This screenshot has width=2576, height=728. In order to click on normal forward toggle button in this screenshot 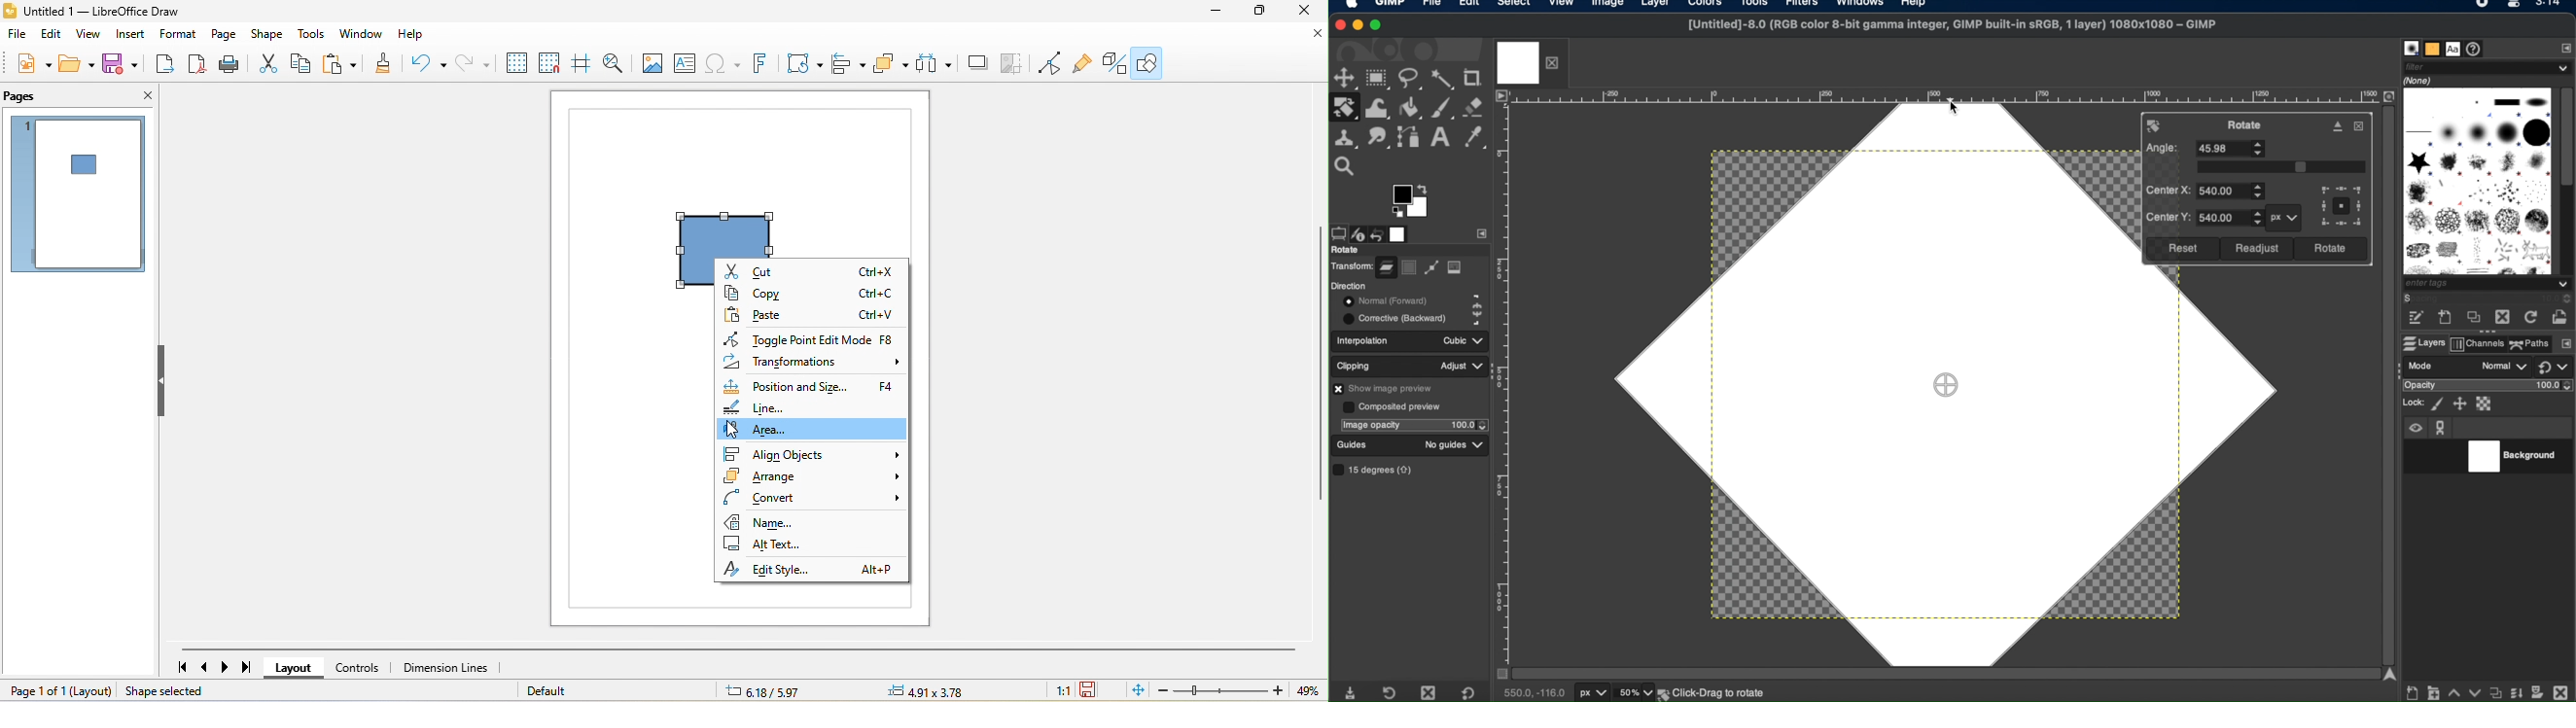, I will do `click(1384, 301)`.